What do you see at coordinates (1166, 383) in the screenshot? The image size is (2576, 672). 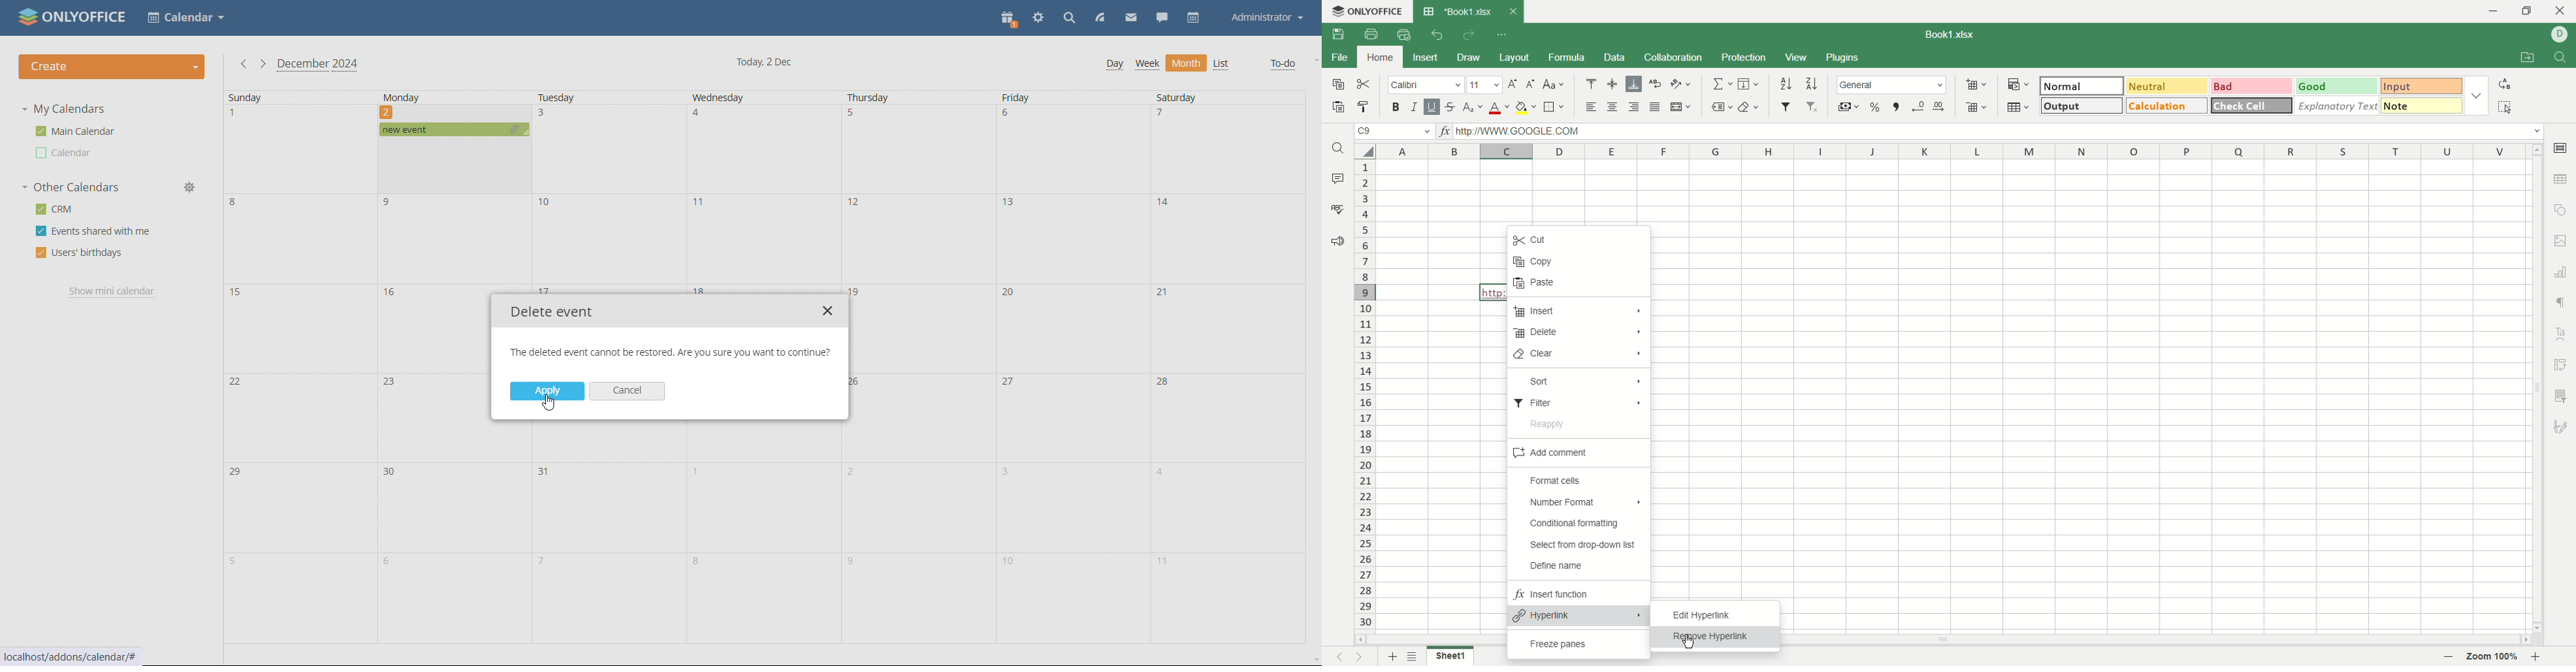 I see `28` at bounding box center [1166, 383].